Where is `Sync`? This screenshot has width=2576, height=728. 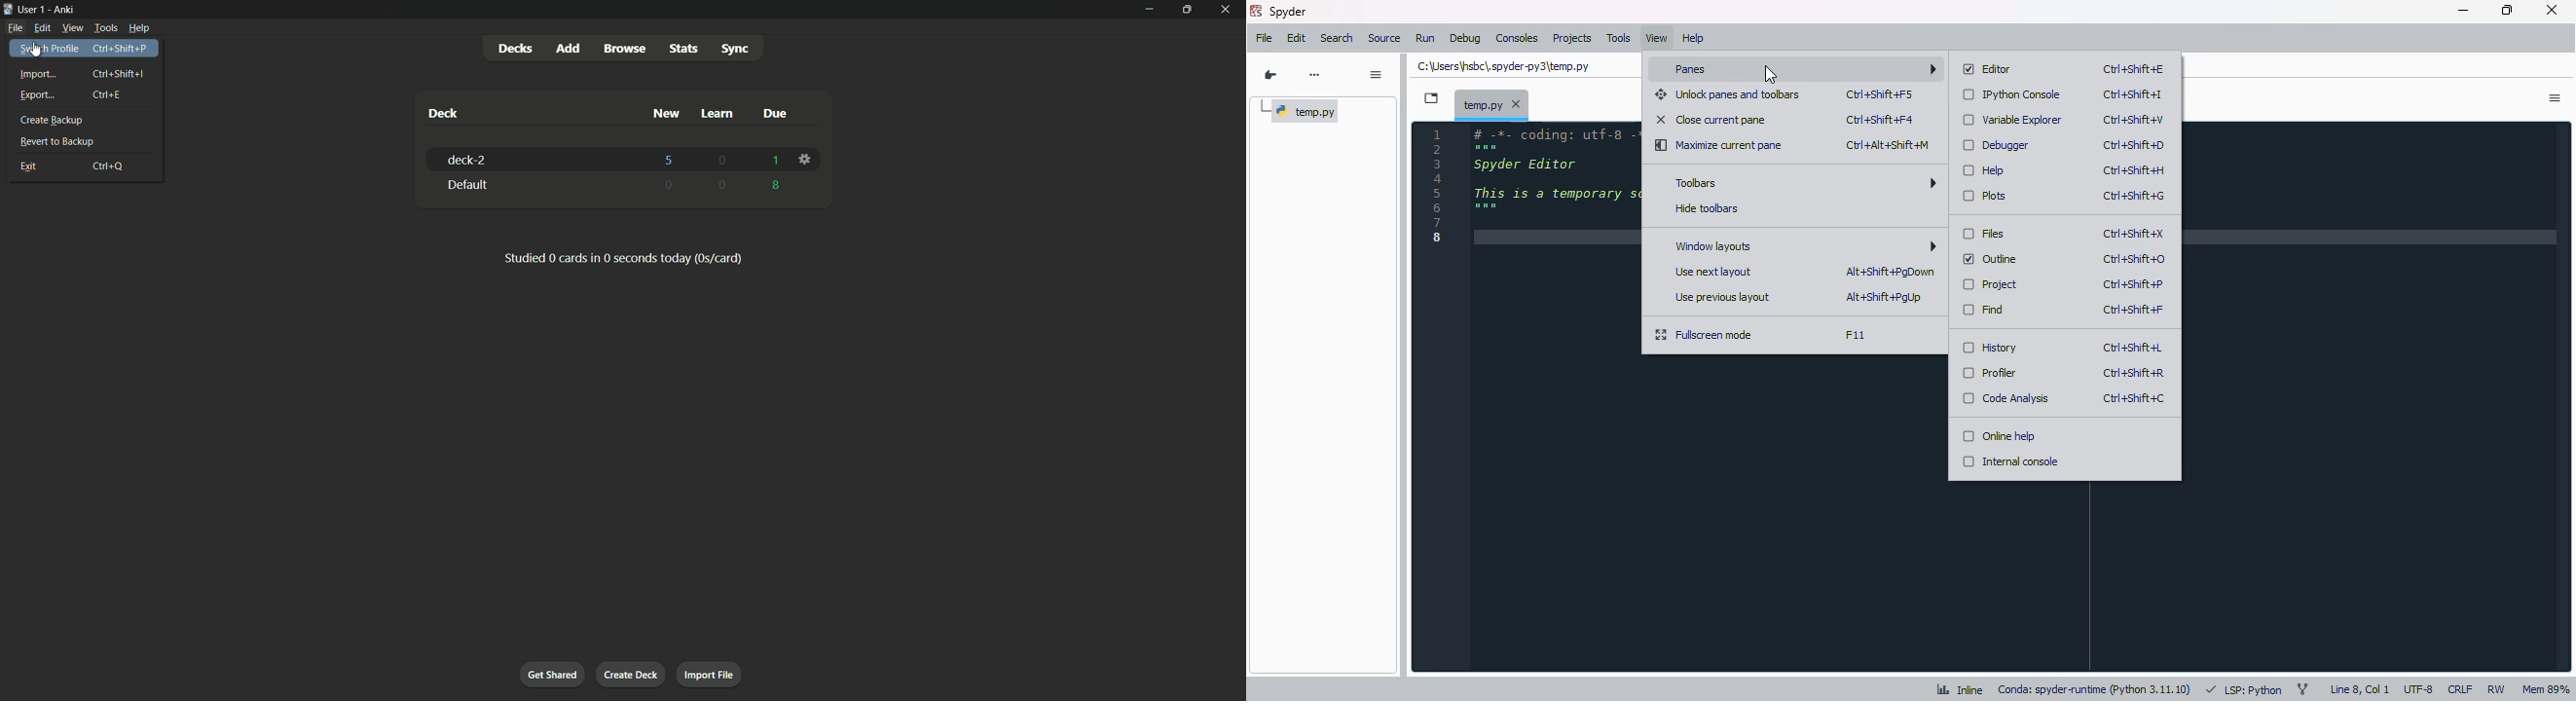 Sync is located at coordinates (735, 49).